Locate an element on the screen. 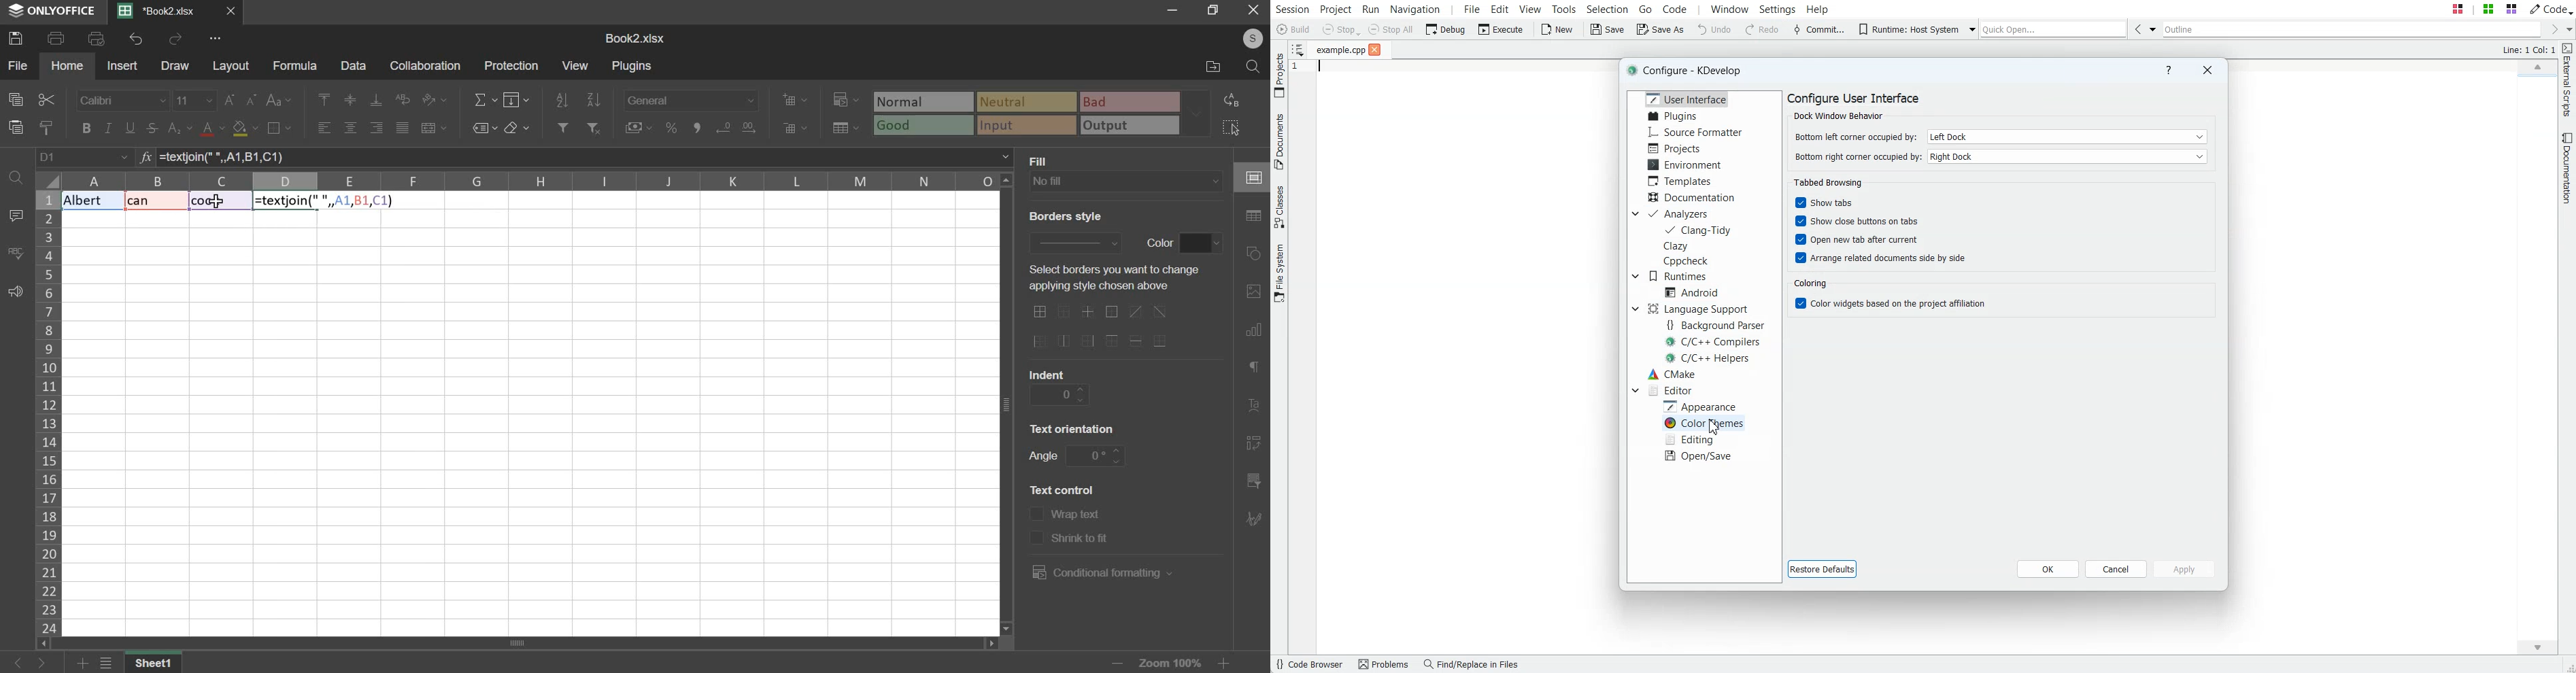 This screenshot has height=700, width=2576. add cells is located at coordinates (795, 99).